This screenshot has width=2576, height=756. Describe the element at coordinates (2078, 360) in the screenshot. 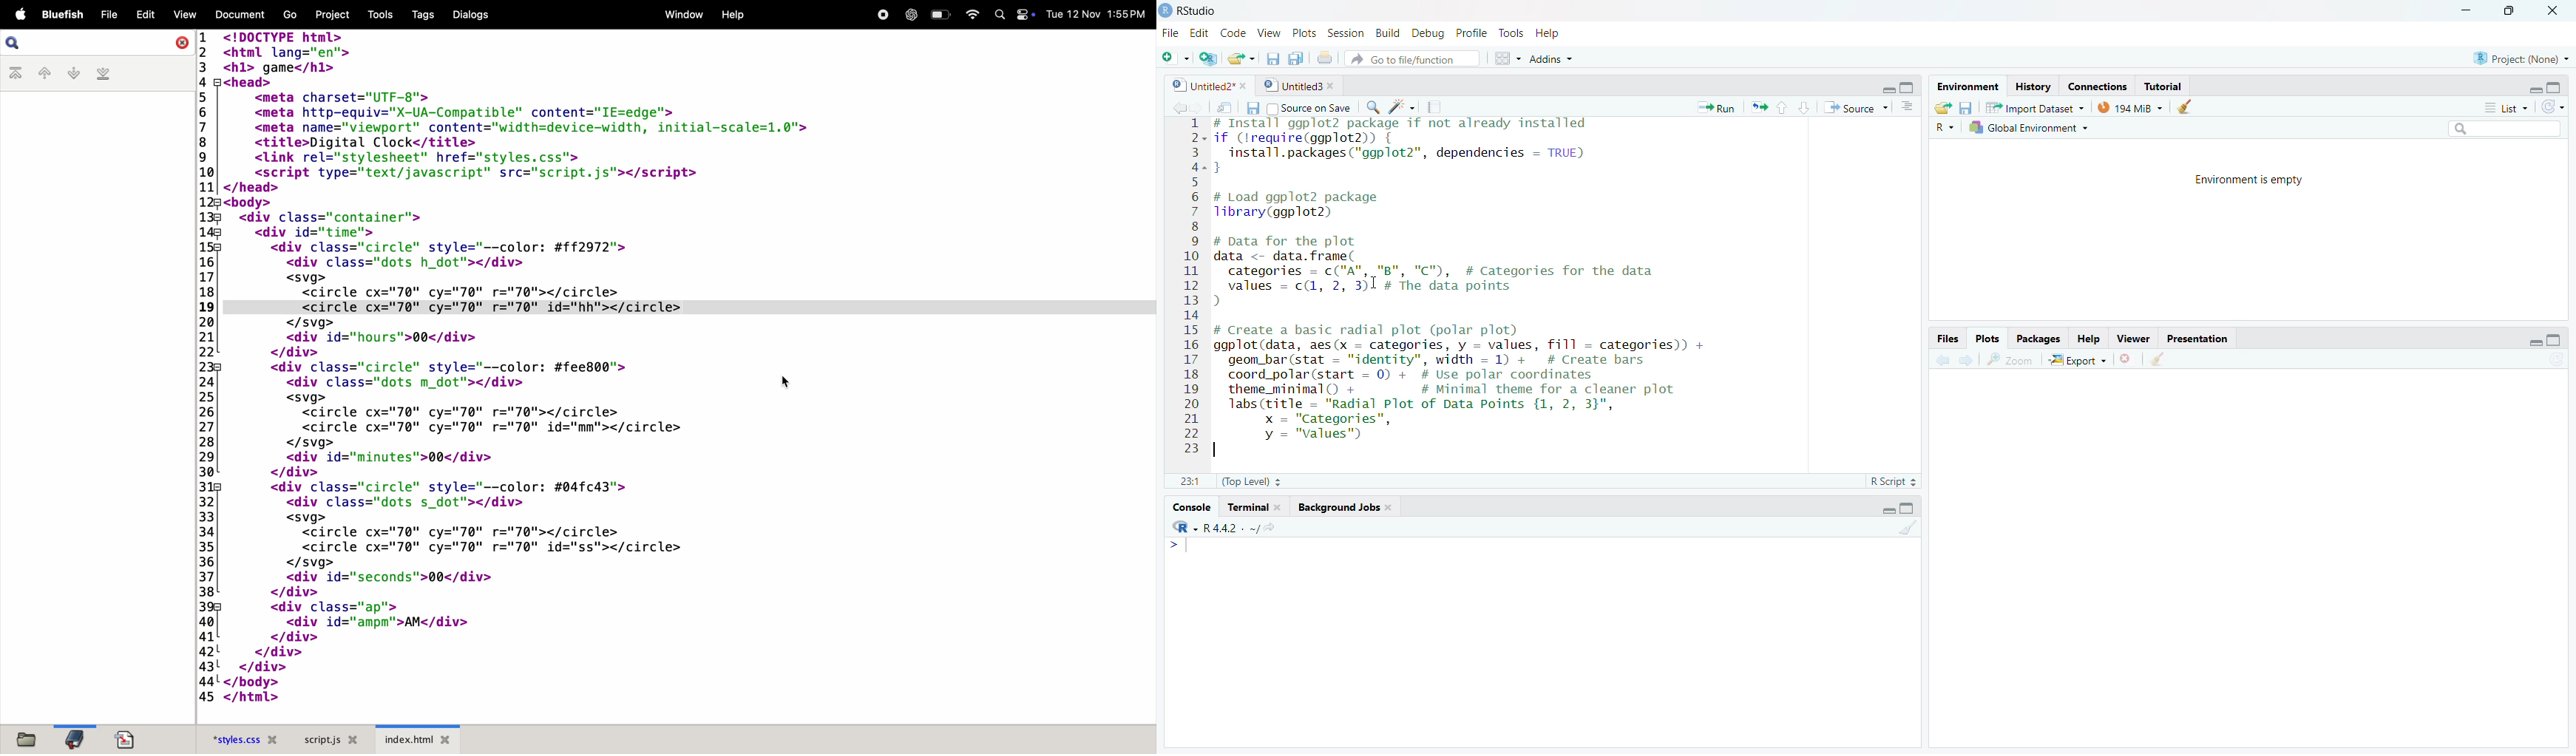

I see `Export ` at that location.